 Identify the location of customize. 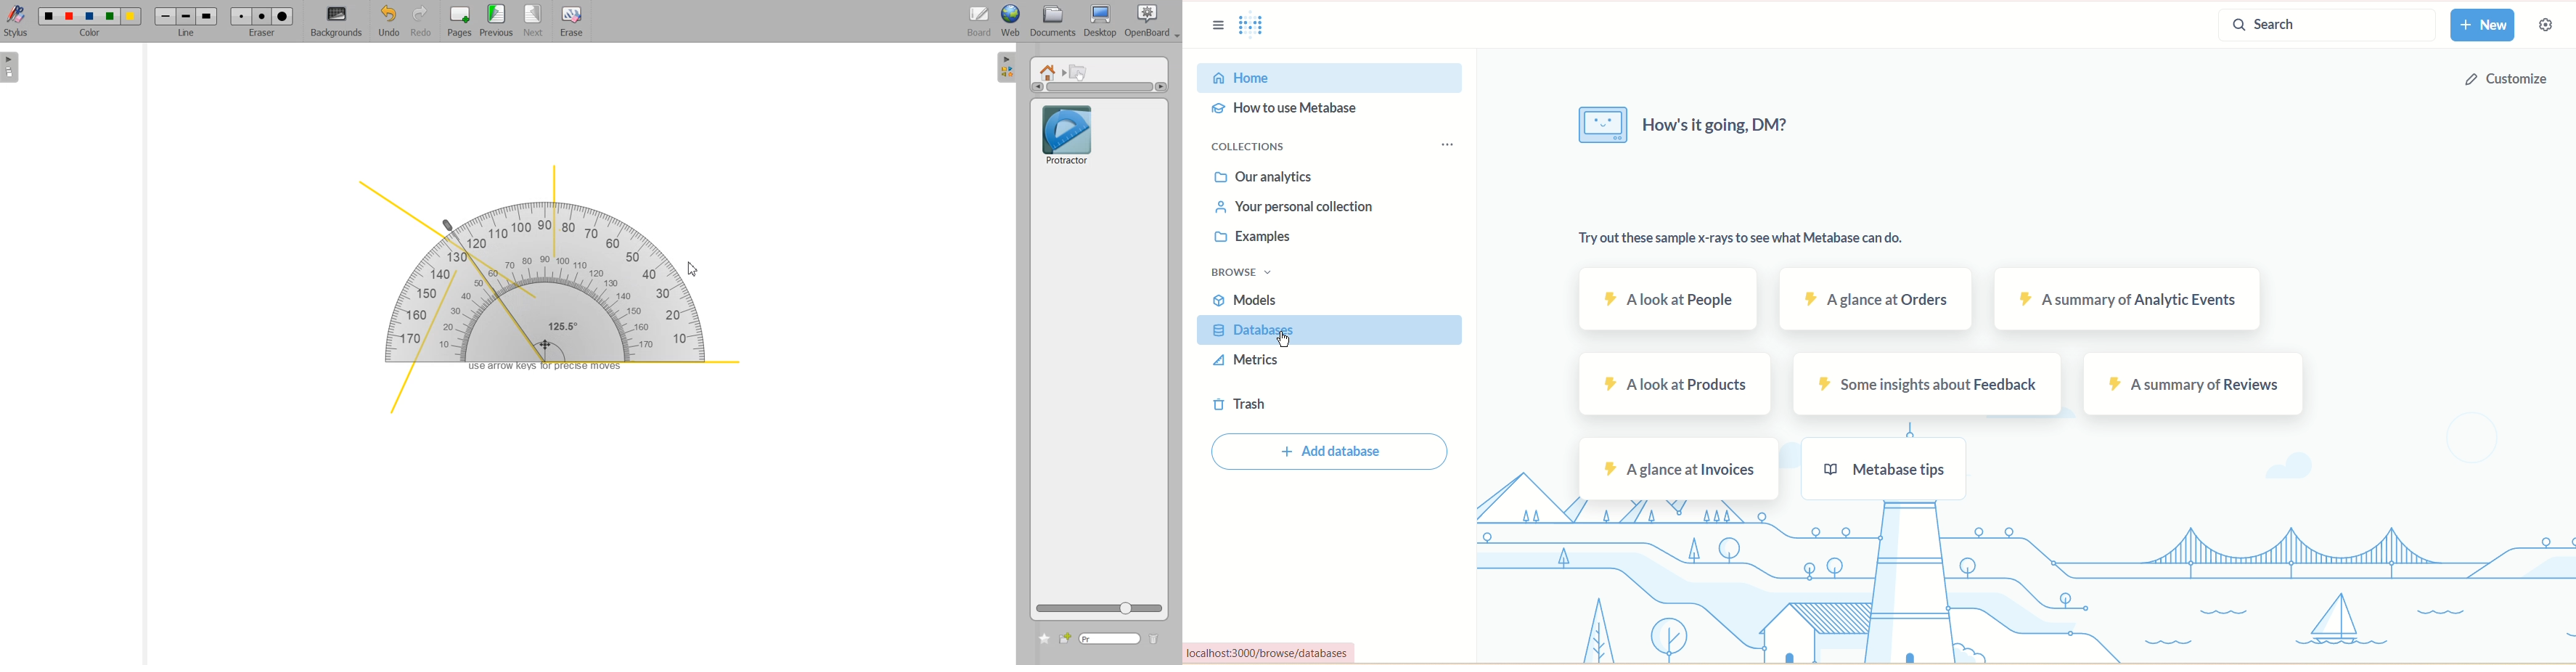
(2501, 84).